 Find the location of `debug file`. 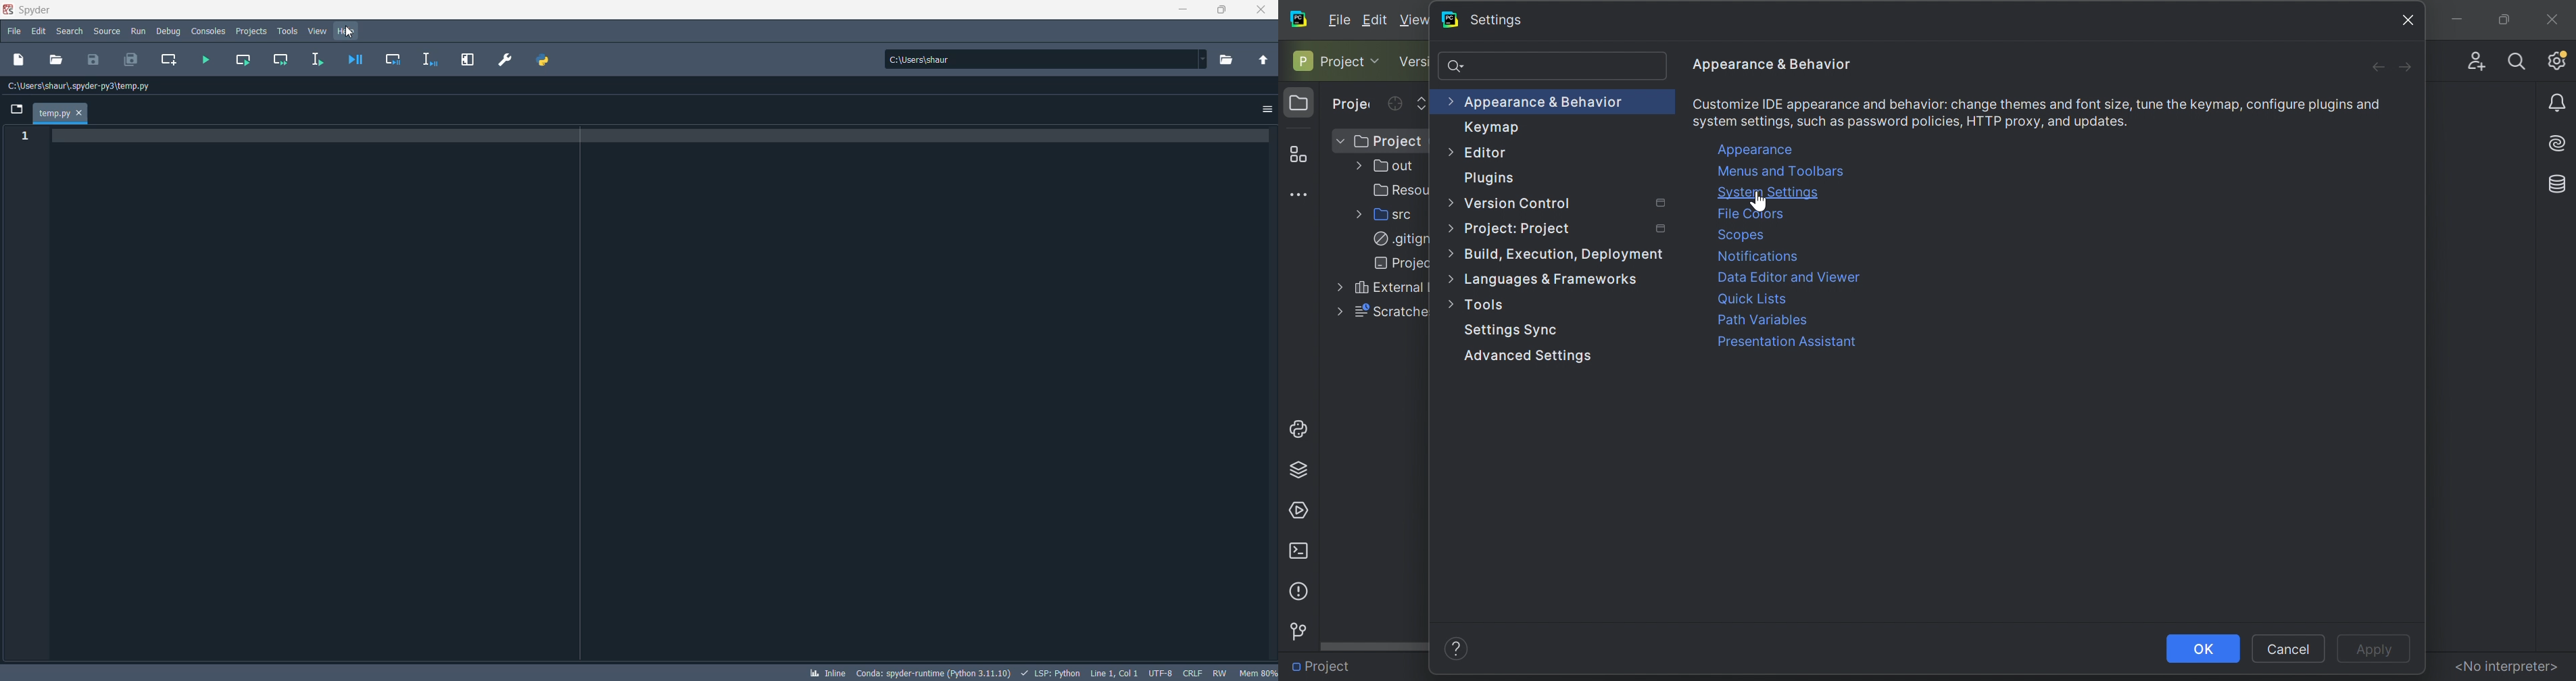

debug file is located at coordinates (355, 61).